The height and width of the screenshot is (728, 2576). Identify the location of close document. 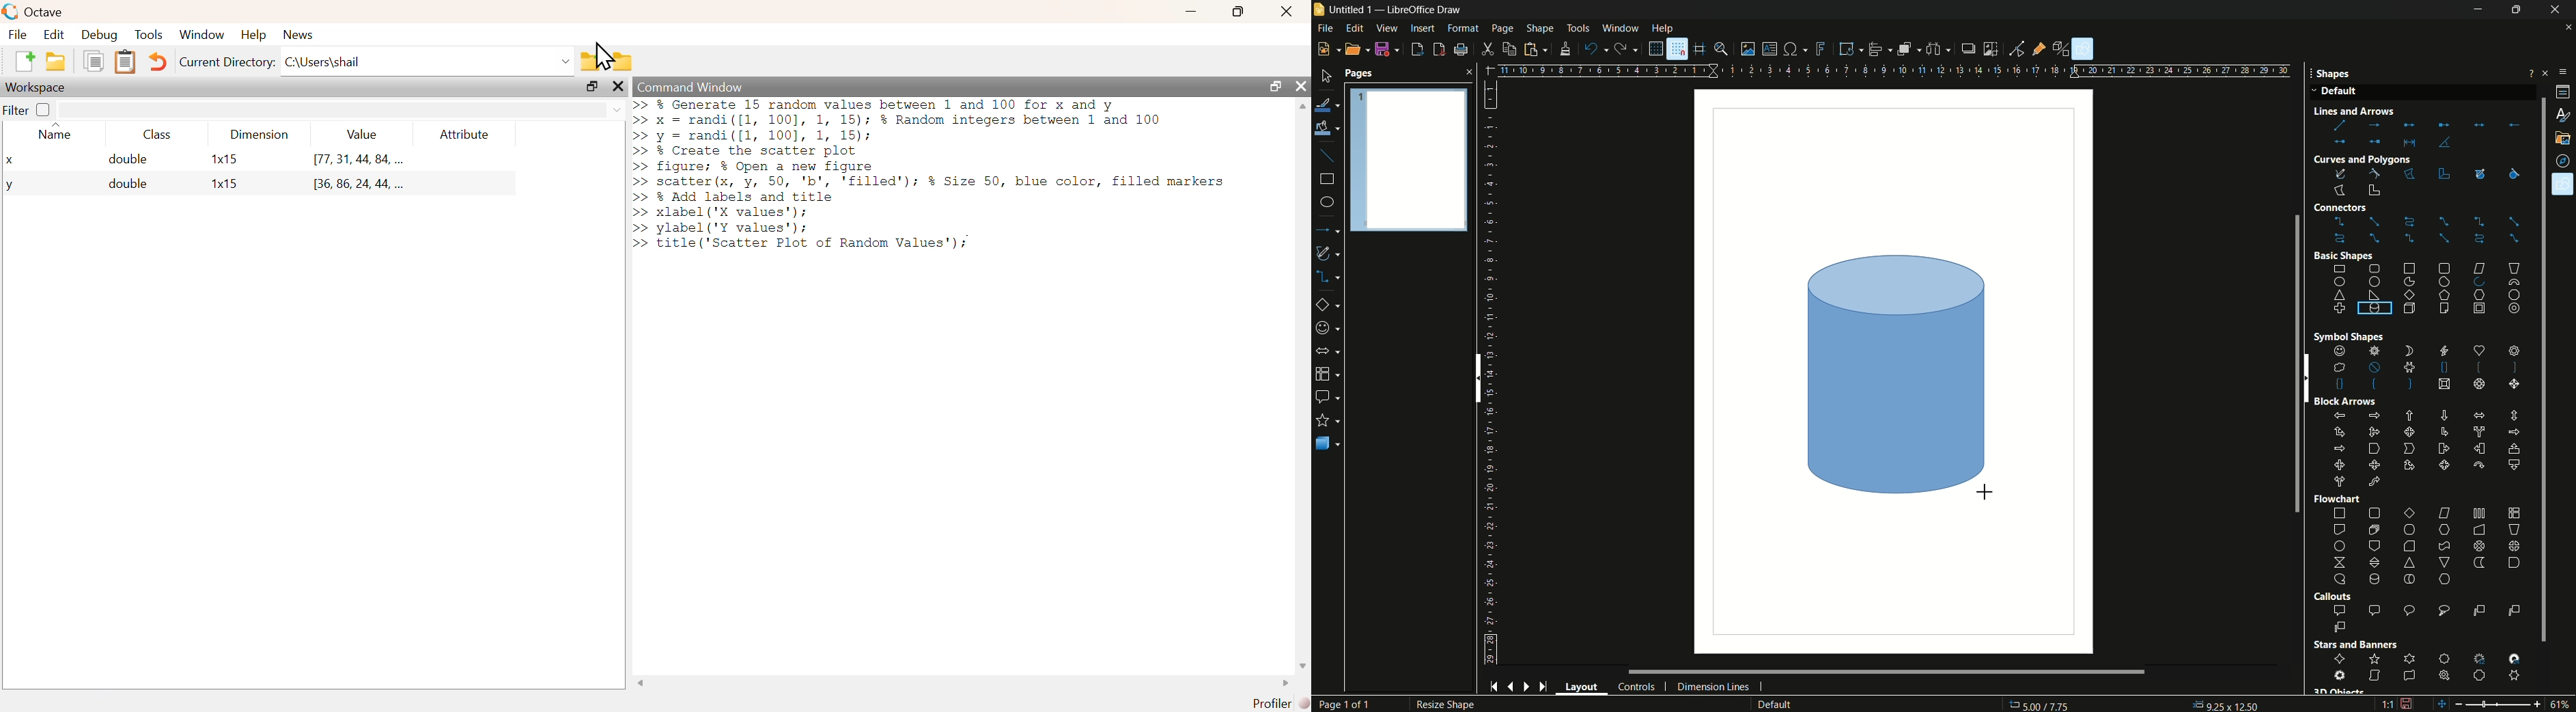
(2568, 28).